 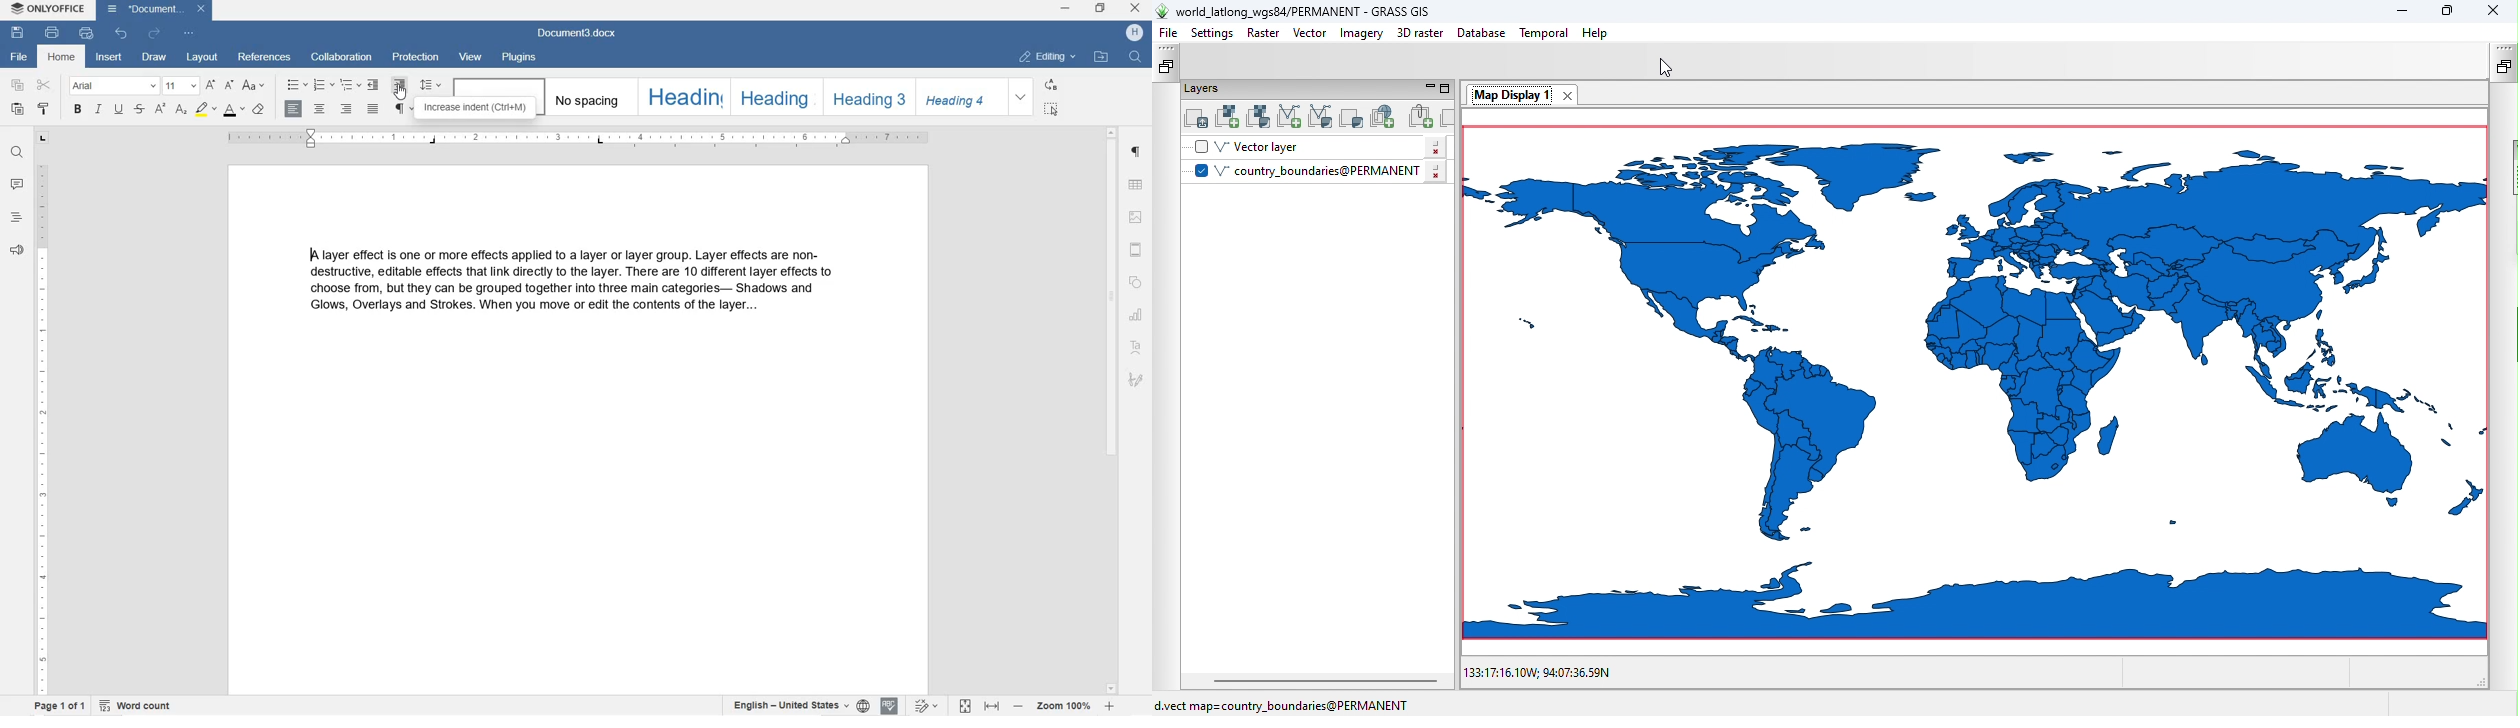 I want to click on FONT SIZE, so click(x=180, y=85).